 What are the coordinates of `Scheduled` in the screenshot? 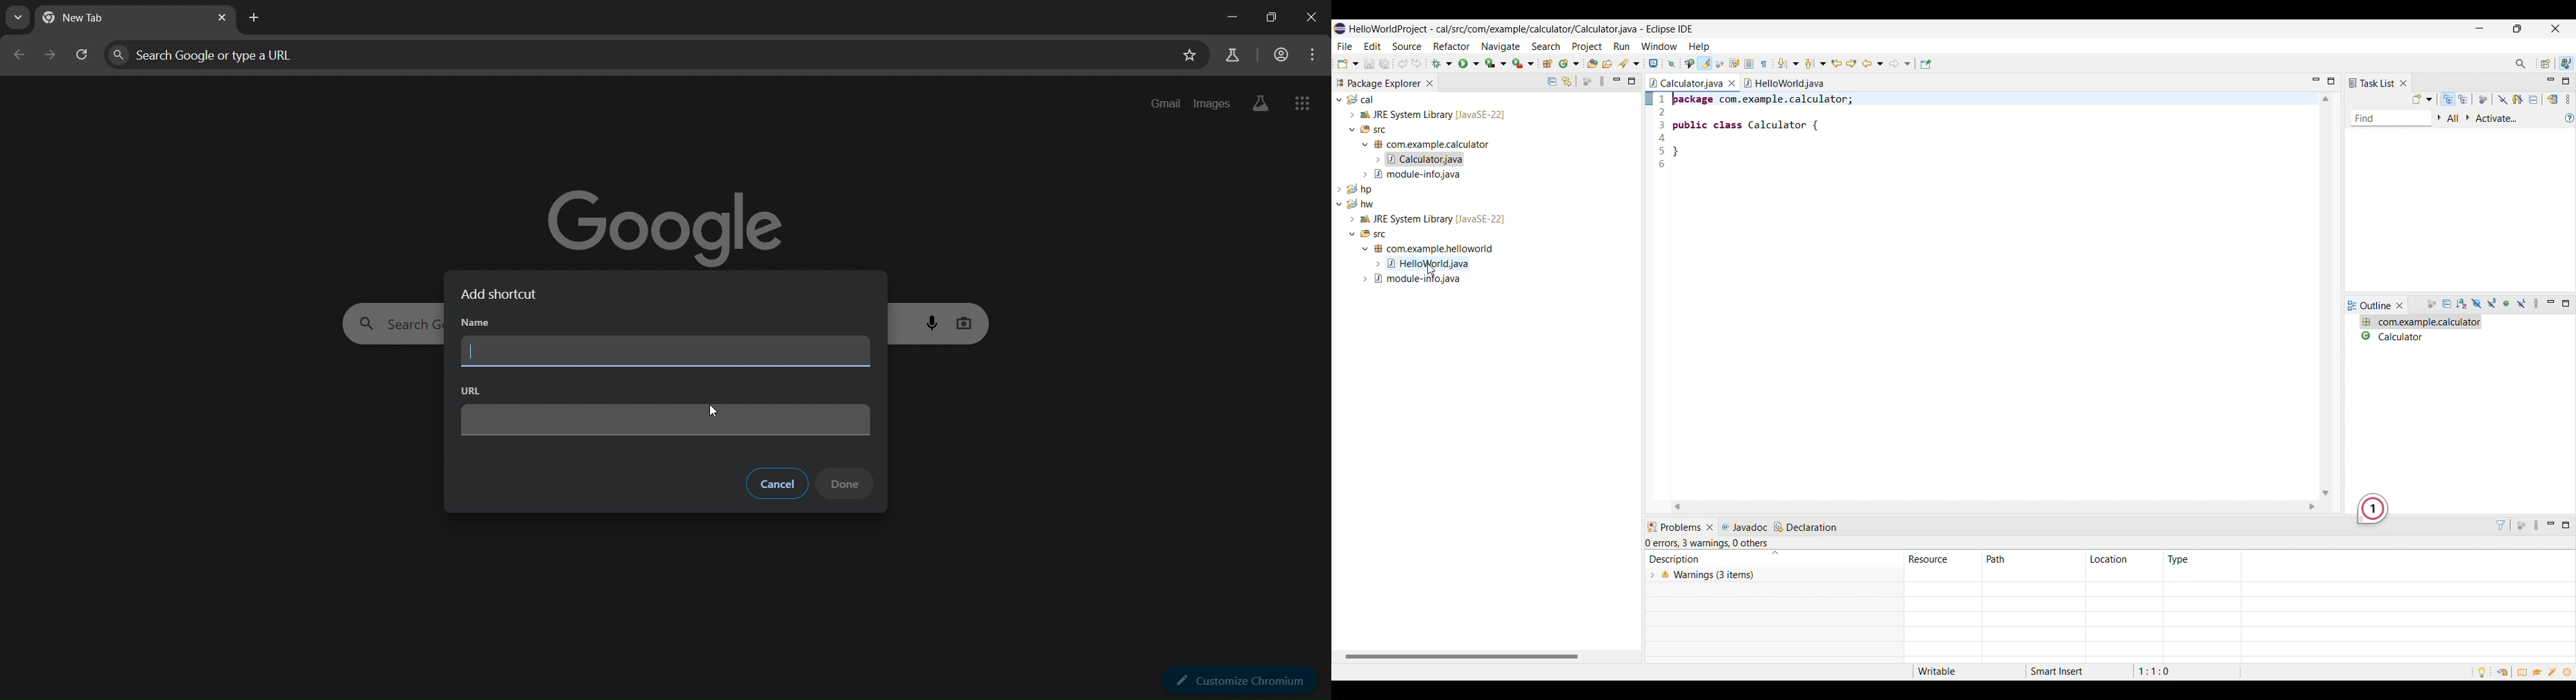 It's located at (2464, 99).